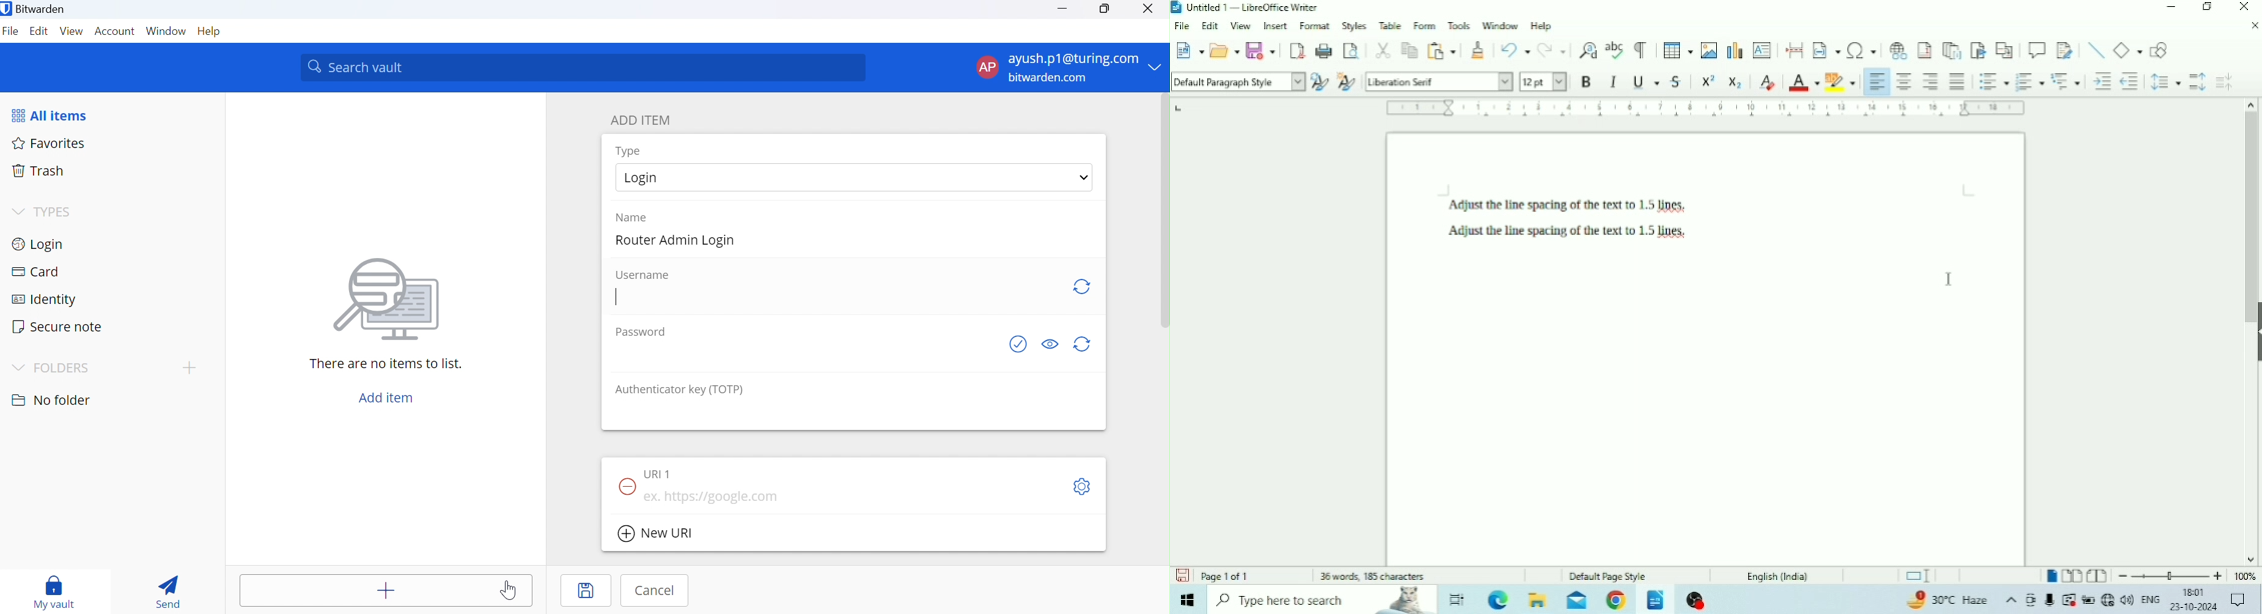 The image size is (2268, 616). Describe the element at coordinates (2095, 50) in the screenshot. I see `Insert Line` at that location.